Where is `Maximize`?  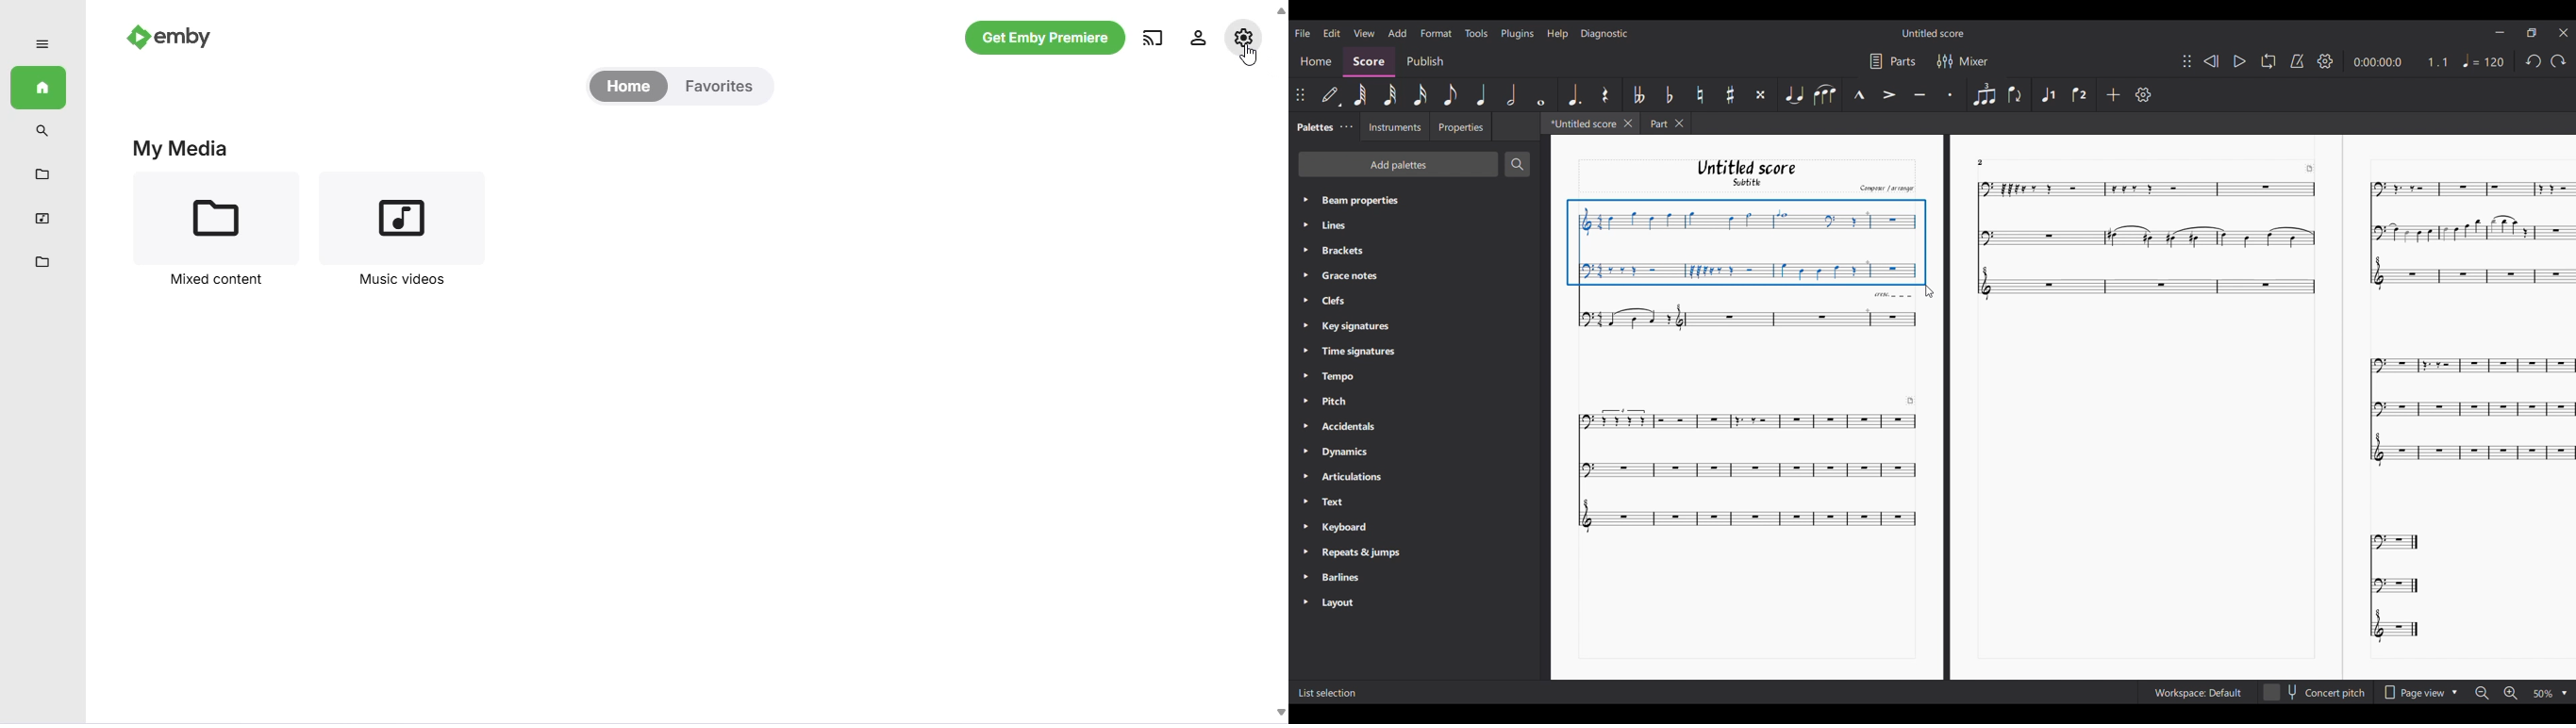 Maximize is located at coordinates (2532, 34).